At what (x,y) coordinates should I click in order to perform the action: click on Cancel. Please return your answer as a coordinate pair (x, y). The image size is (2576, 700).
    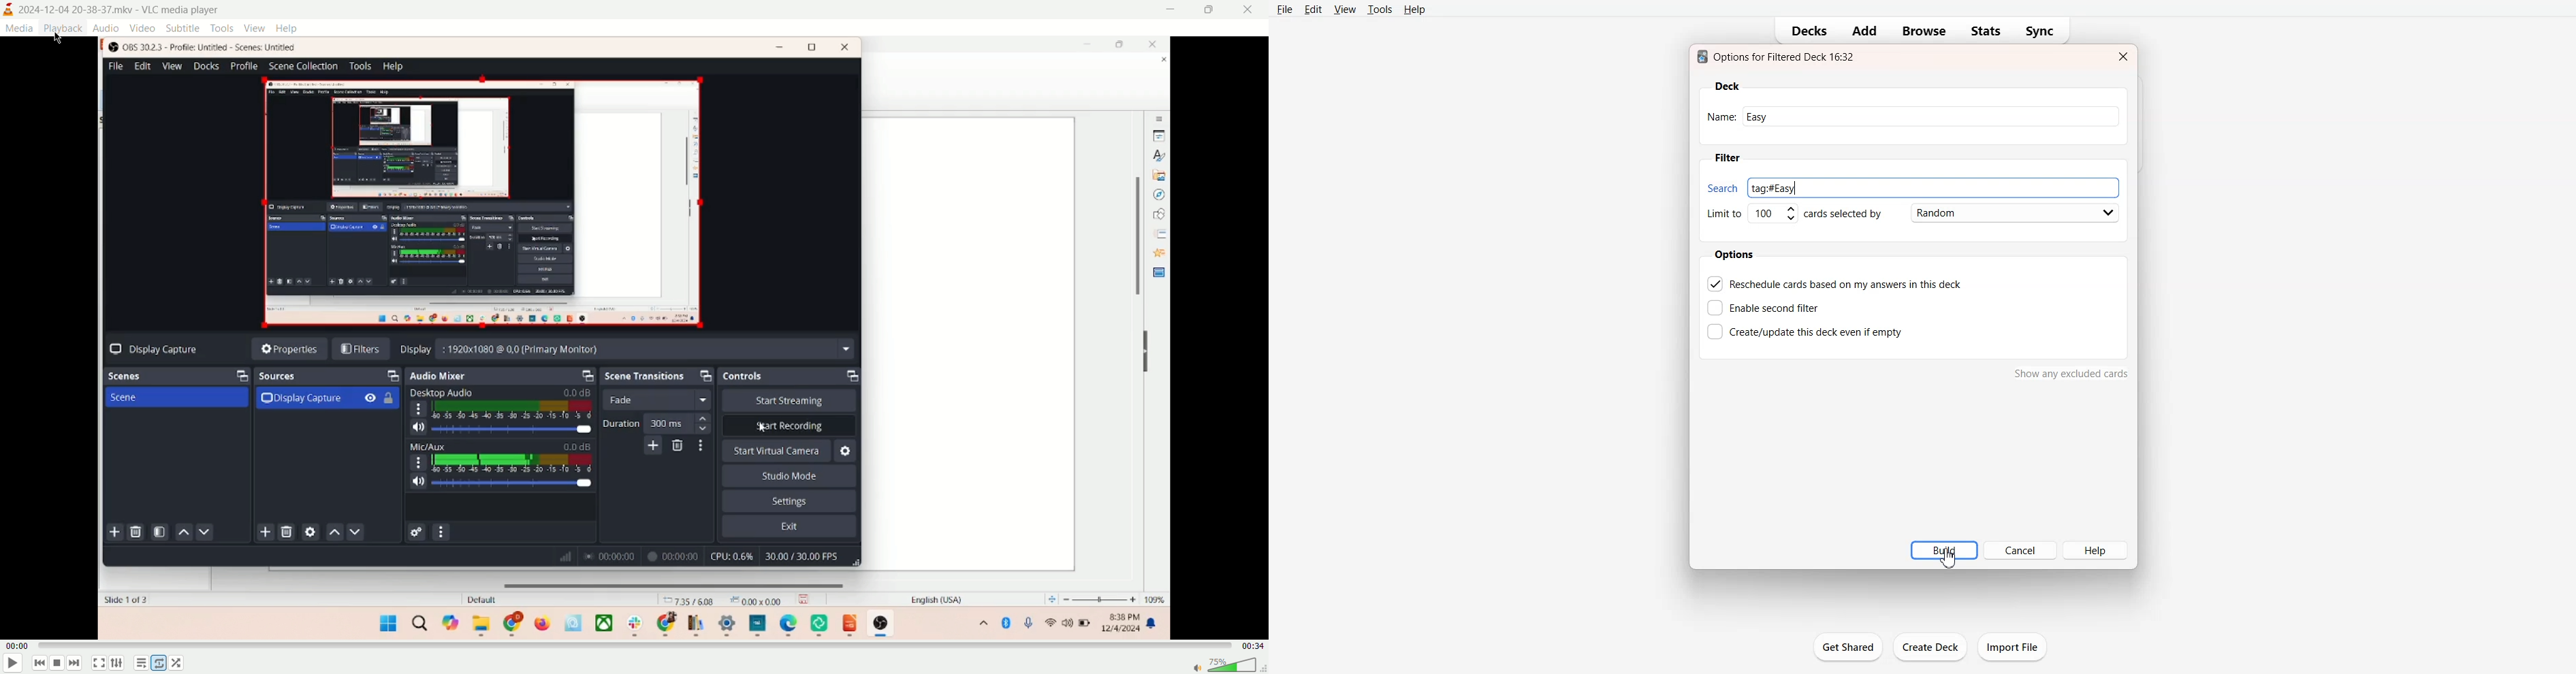
    Looking at the image, I should click on (2020, 550).